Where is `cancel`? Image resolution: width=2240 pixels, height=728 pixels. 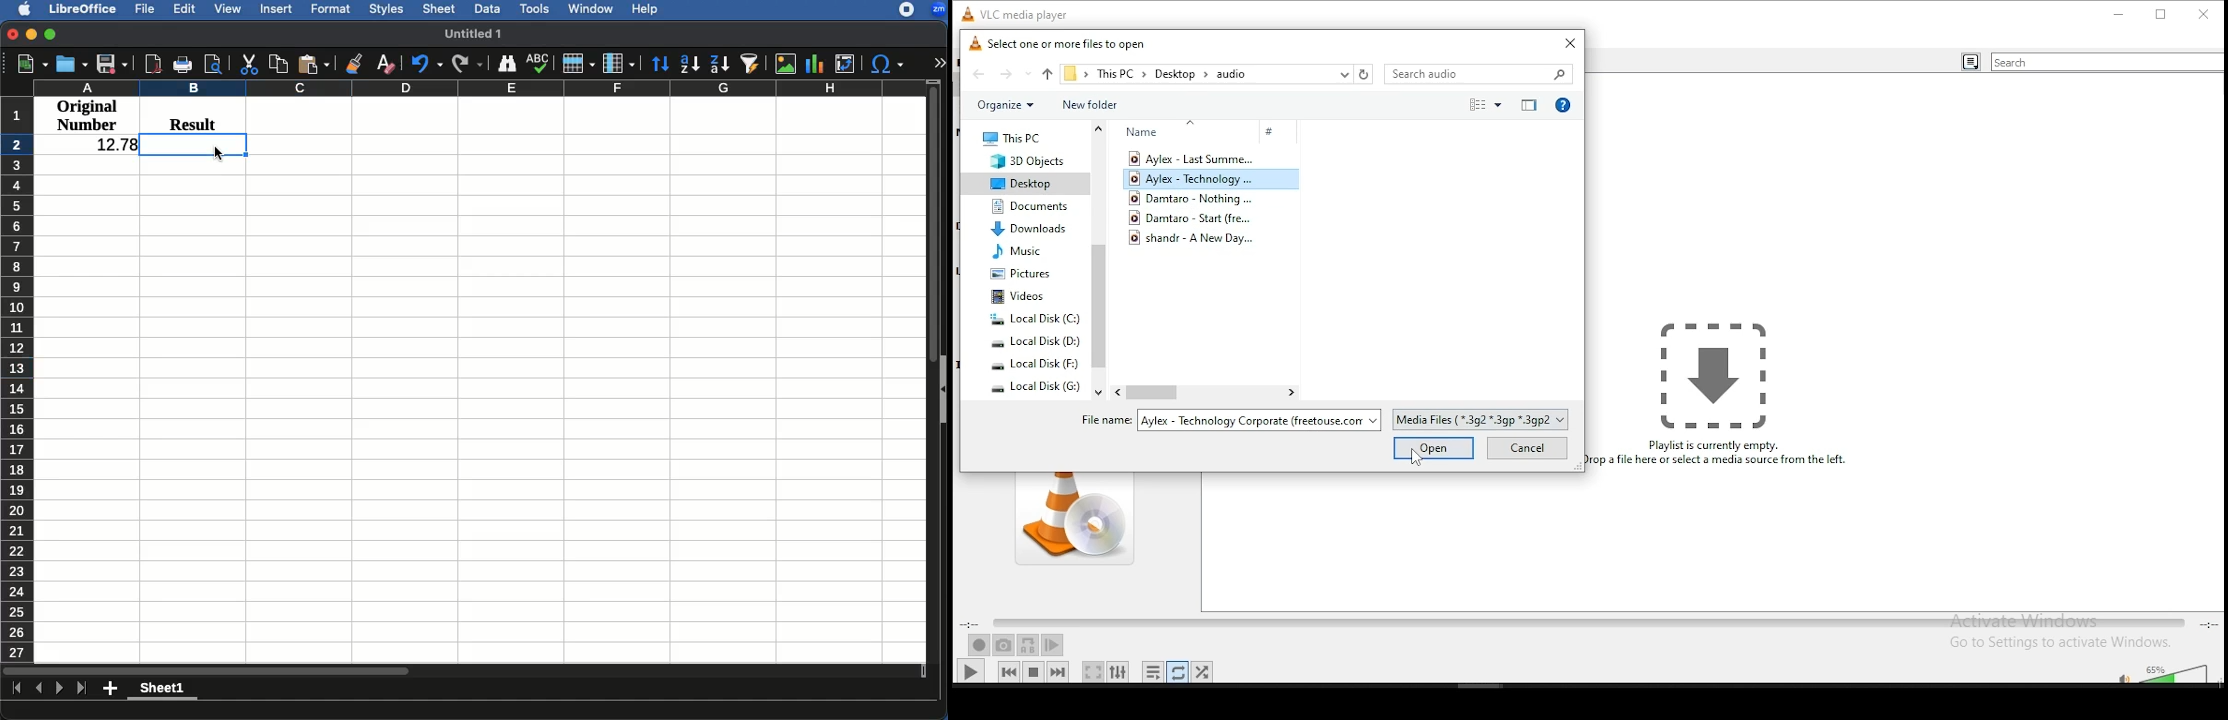
cancel is located at coordinates (1525, 450).